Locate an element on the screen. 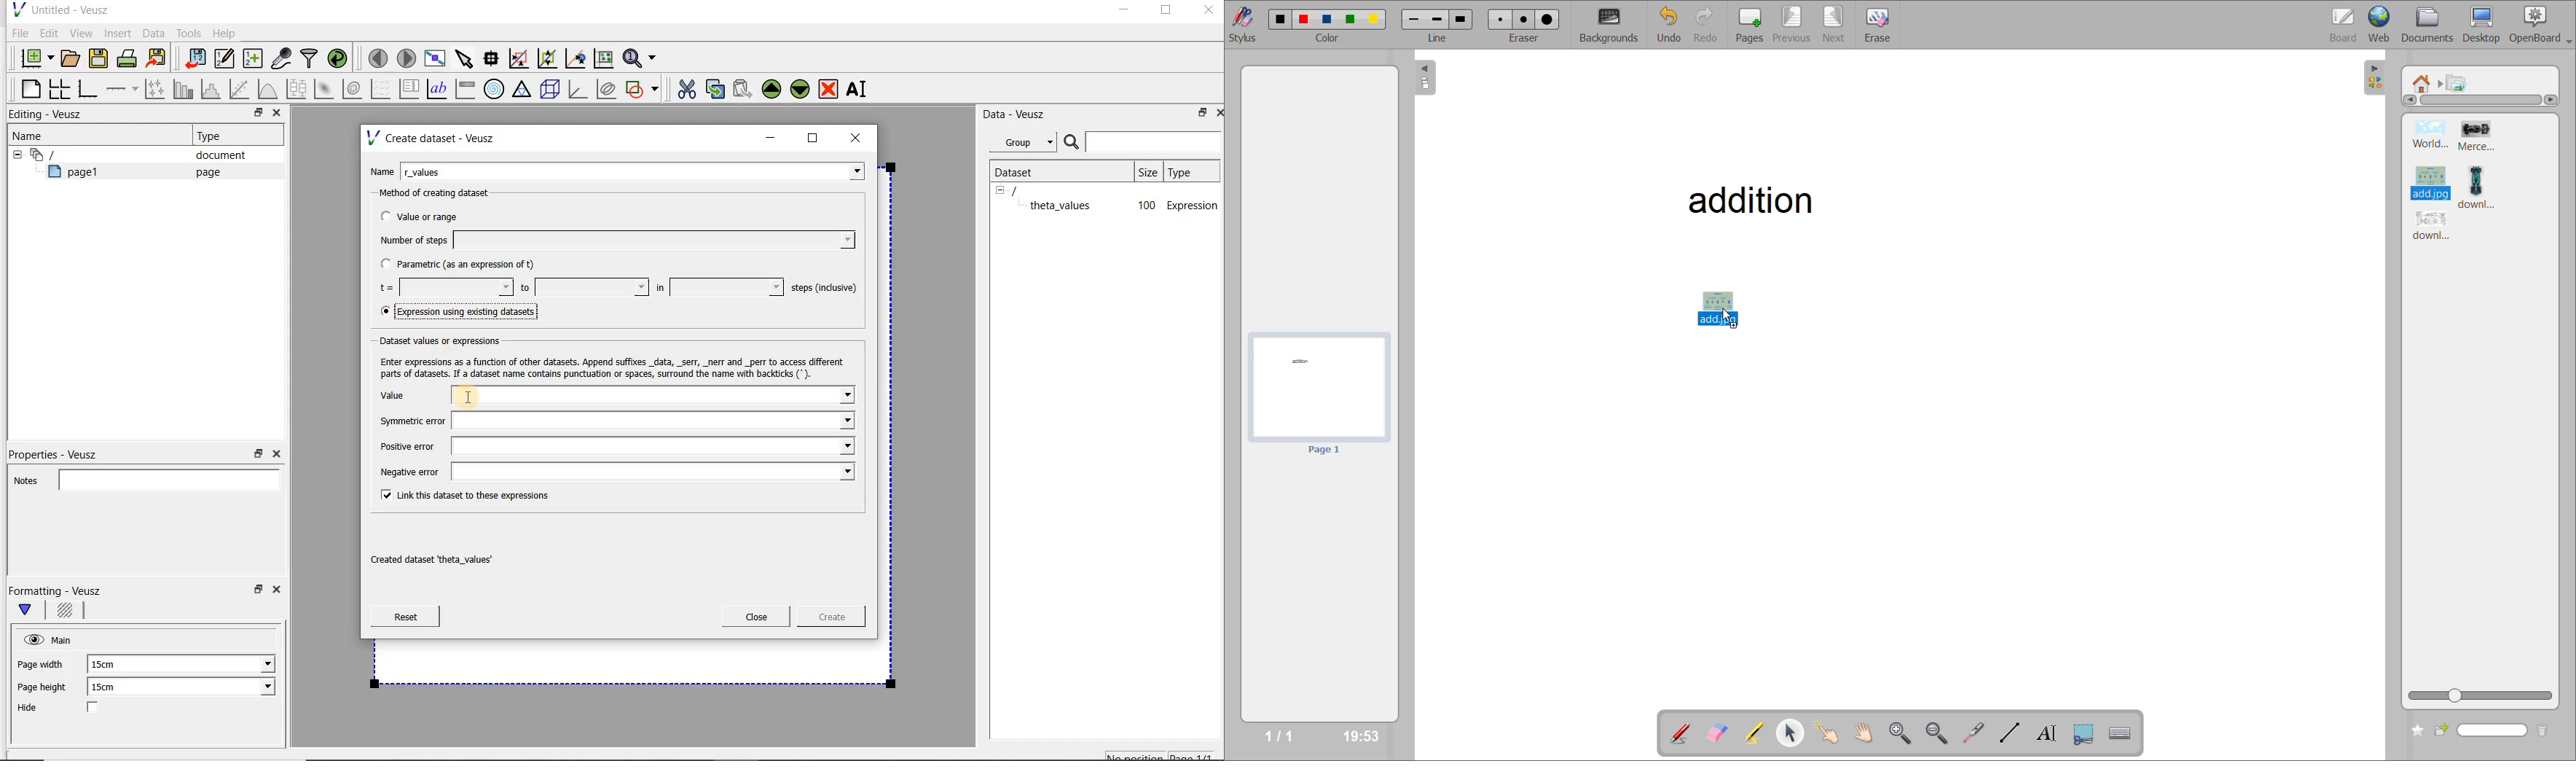  Number of steps is located at coordinates (613, 240).